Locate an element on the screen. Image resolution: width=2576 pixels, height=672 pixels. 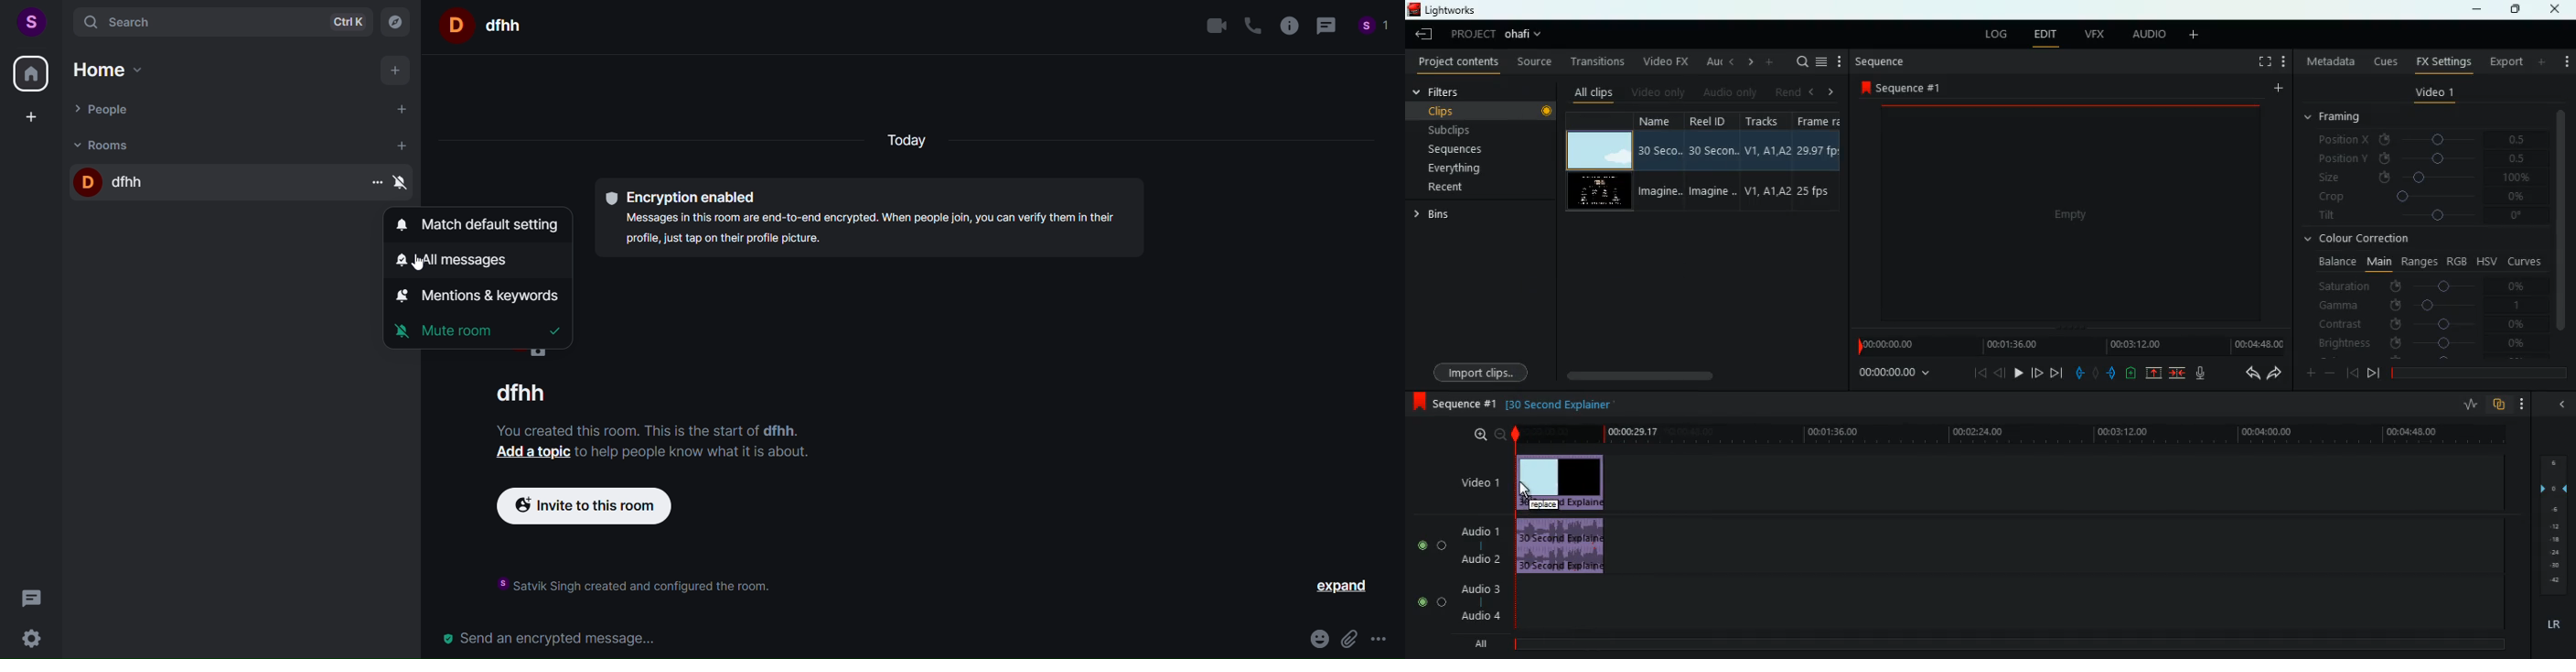
add is located at coordinates (2283, 61).